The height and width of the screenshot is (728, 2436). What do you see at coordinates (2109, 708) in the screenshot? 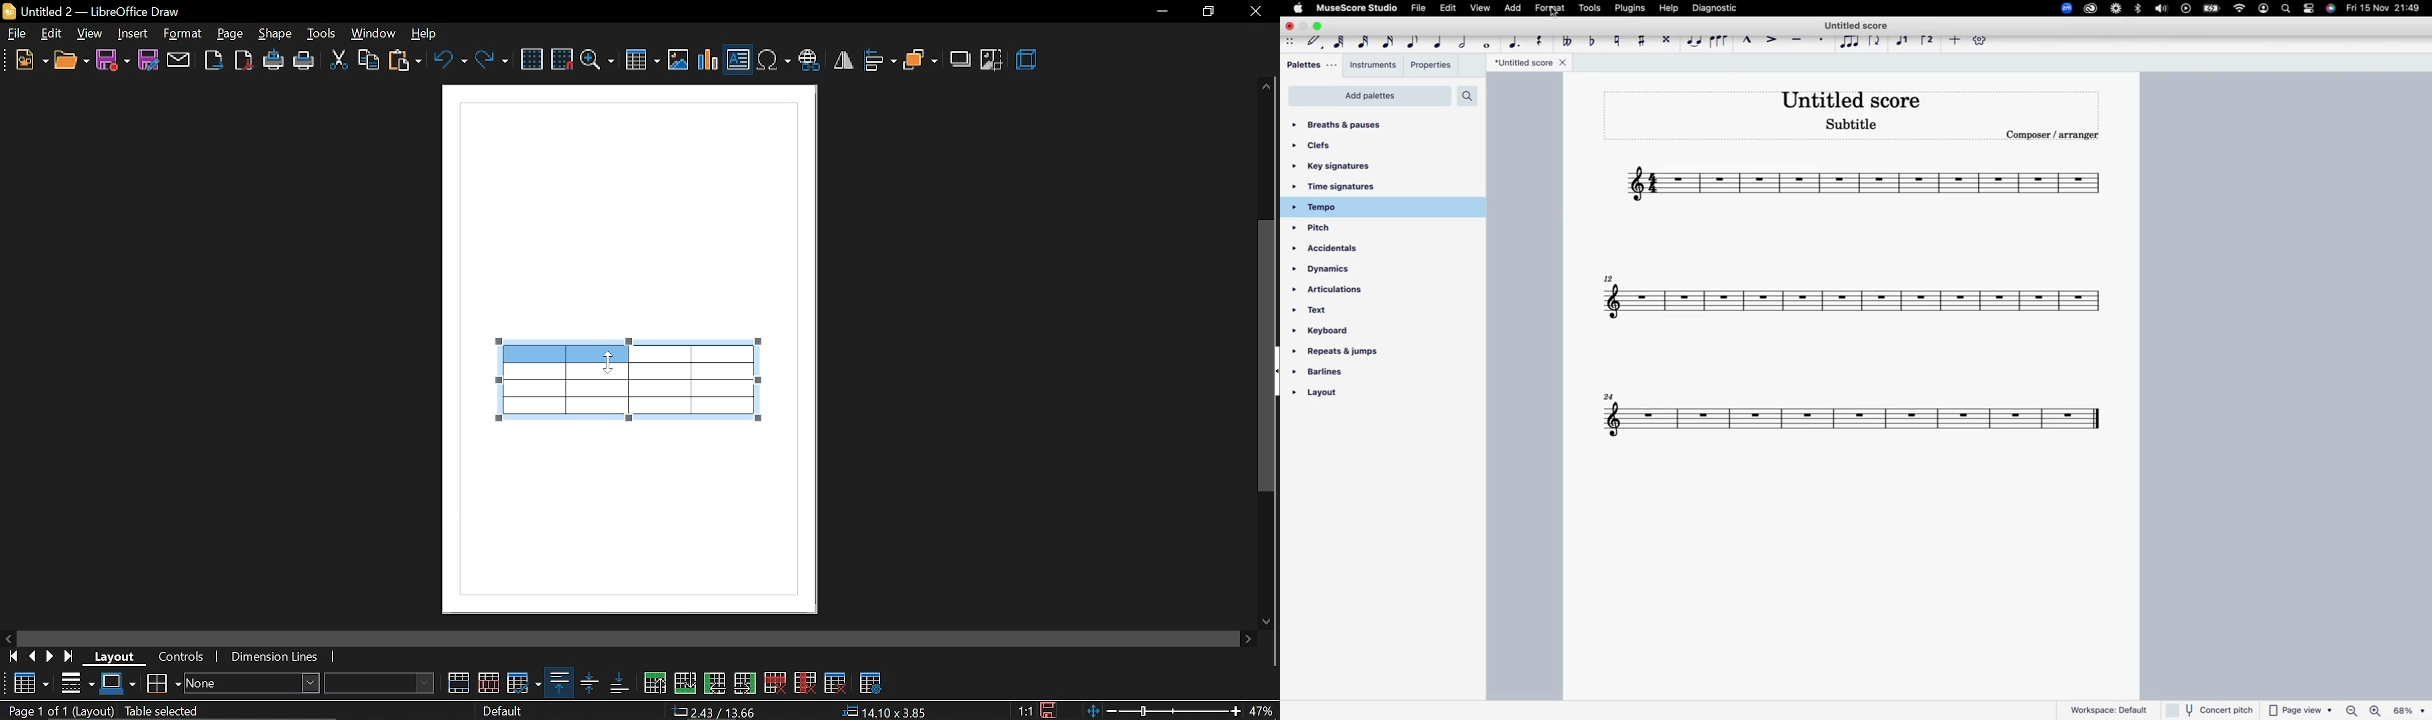
I see `workspace` at bounding box center [2109, 708].